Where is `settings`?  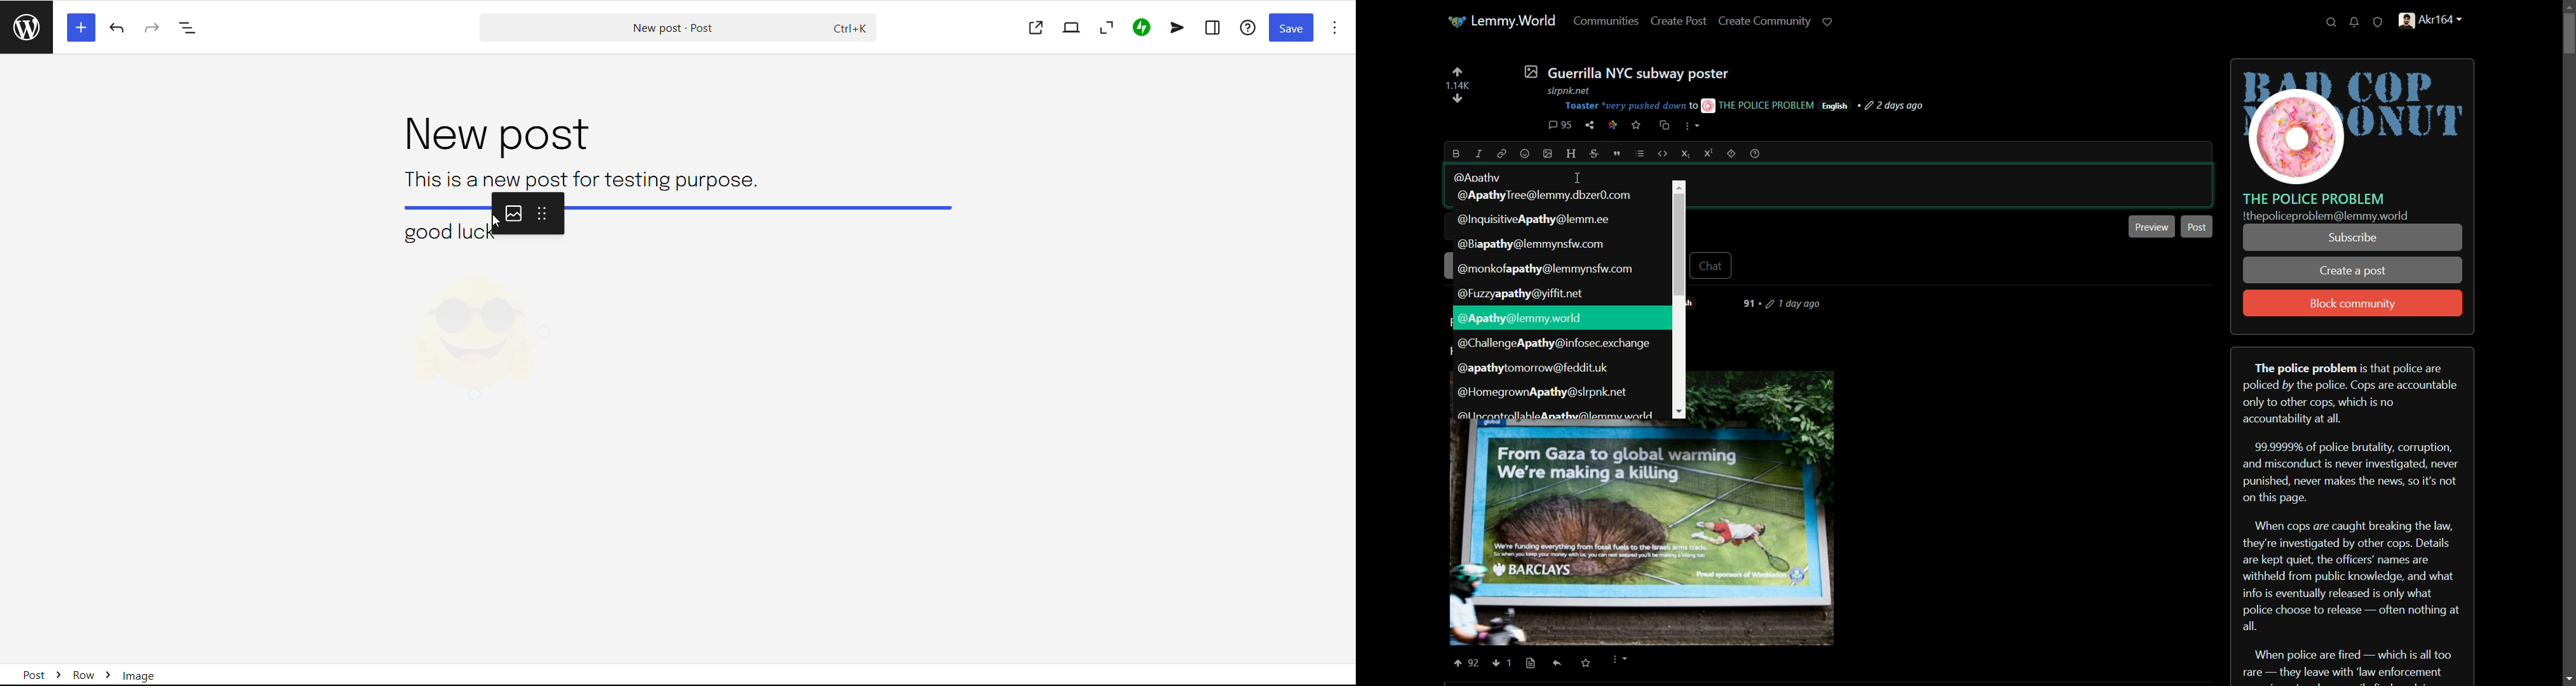 settings is located at coordinates (1213, 28).